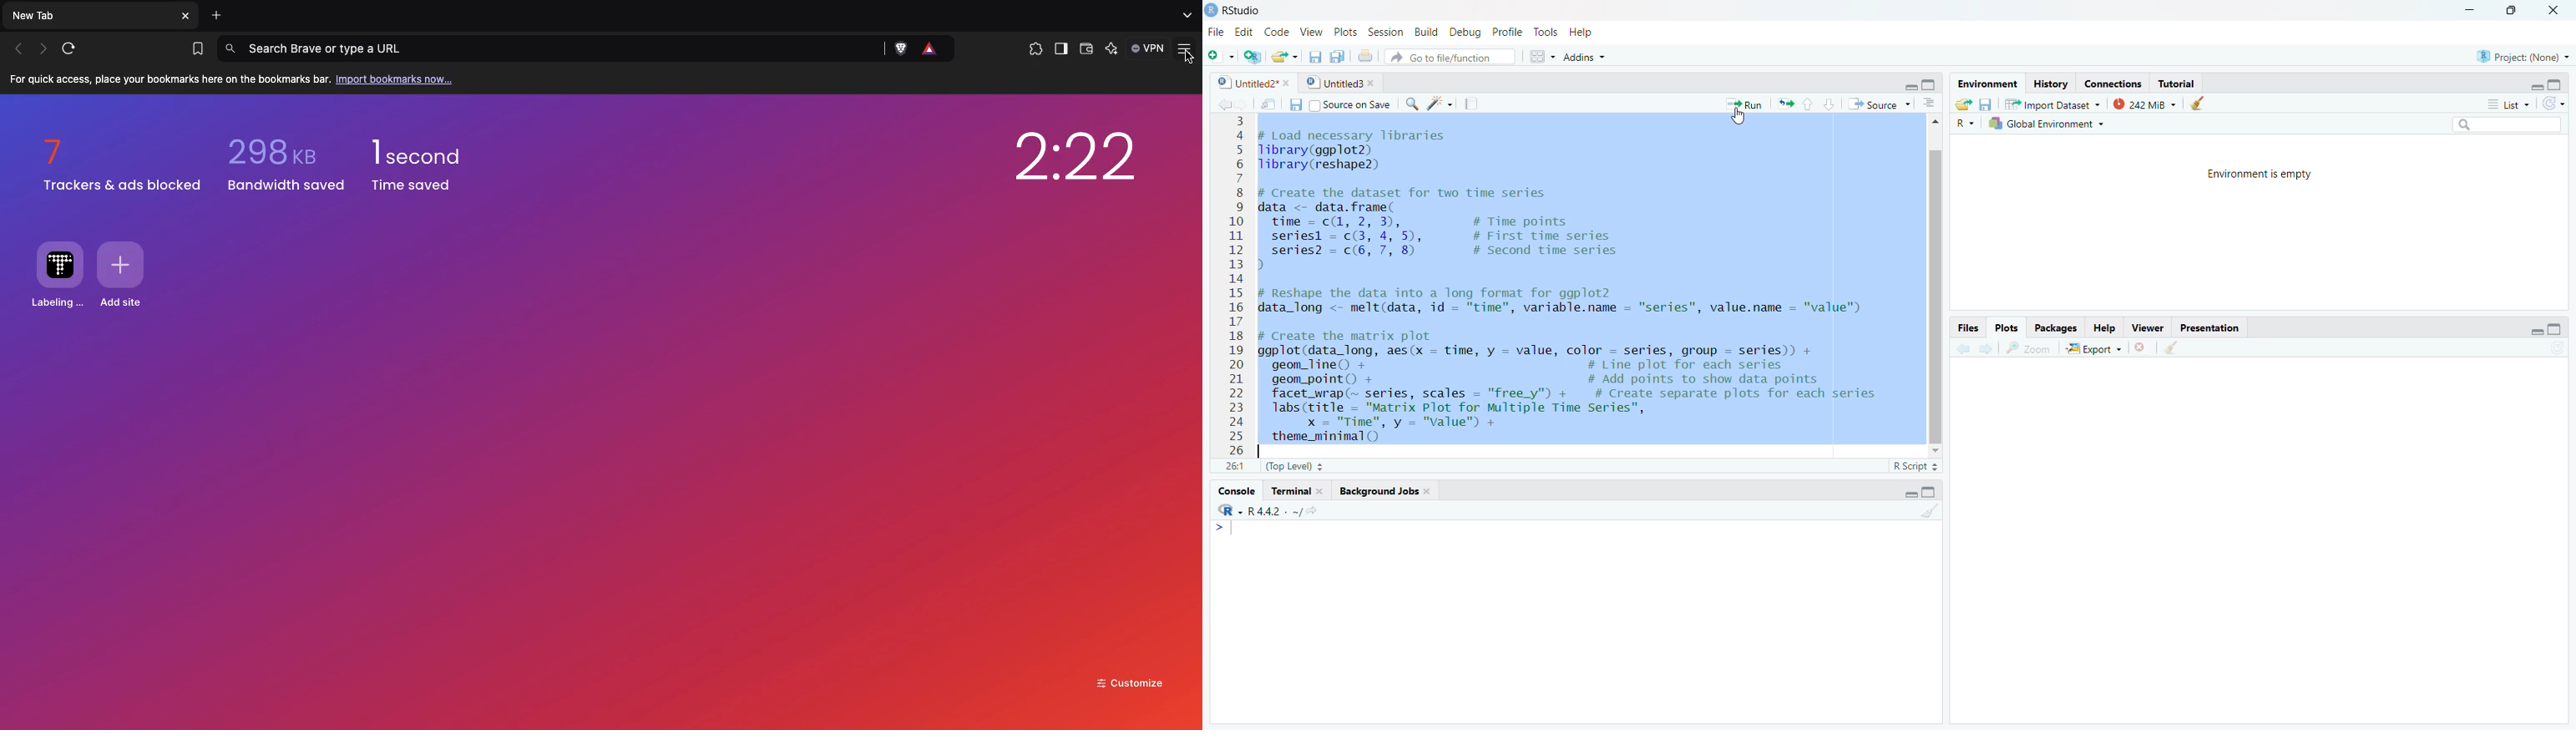 The image size is (2576, 756). I want to click on Background Jobs, so click(1385, 491).